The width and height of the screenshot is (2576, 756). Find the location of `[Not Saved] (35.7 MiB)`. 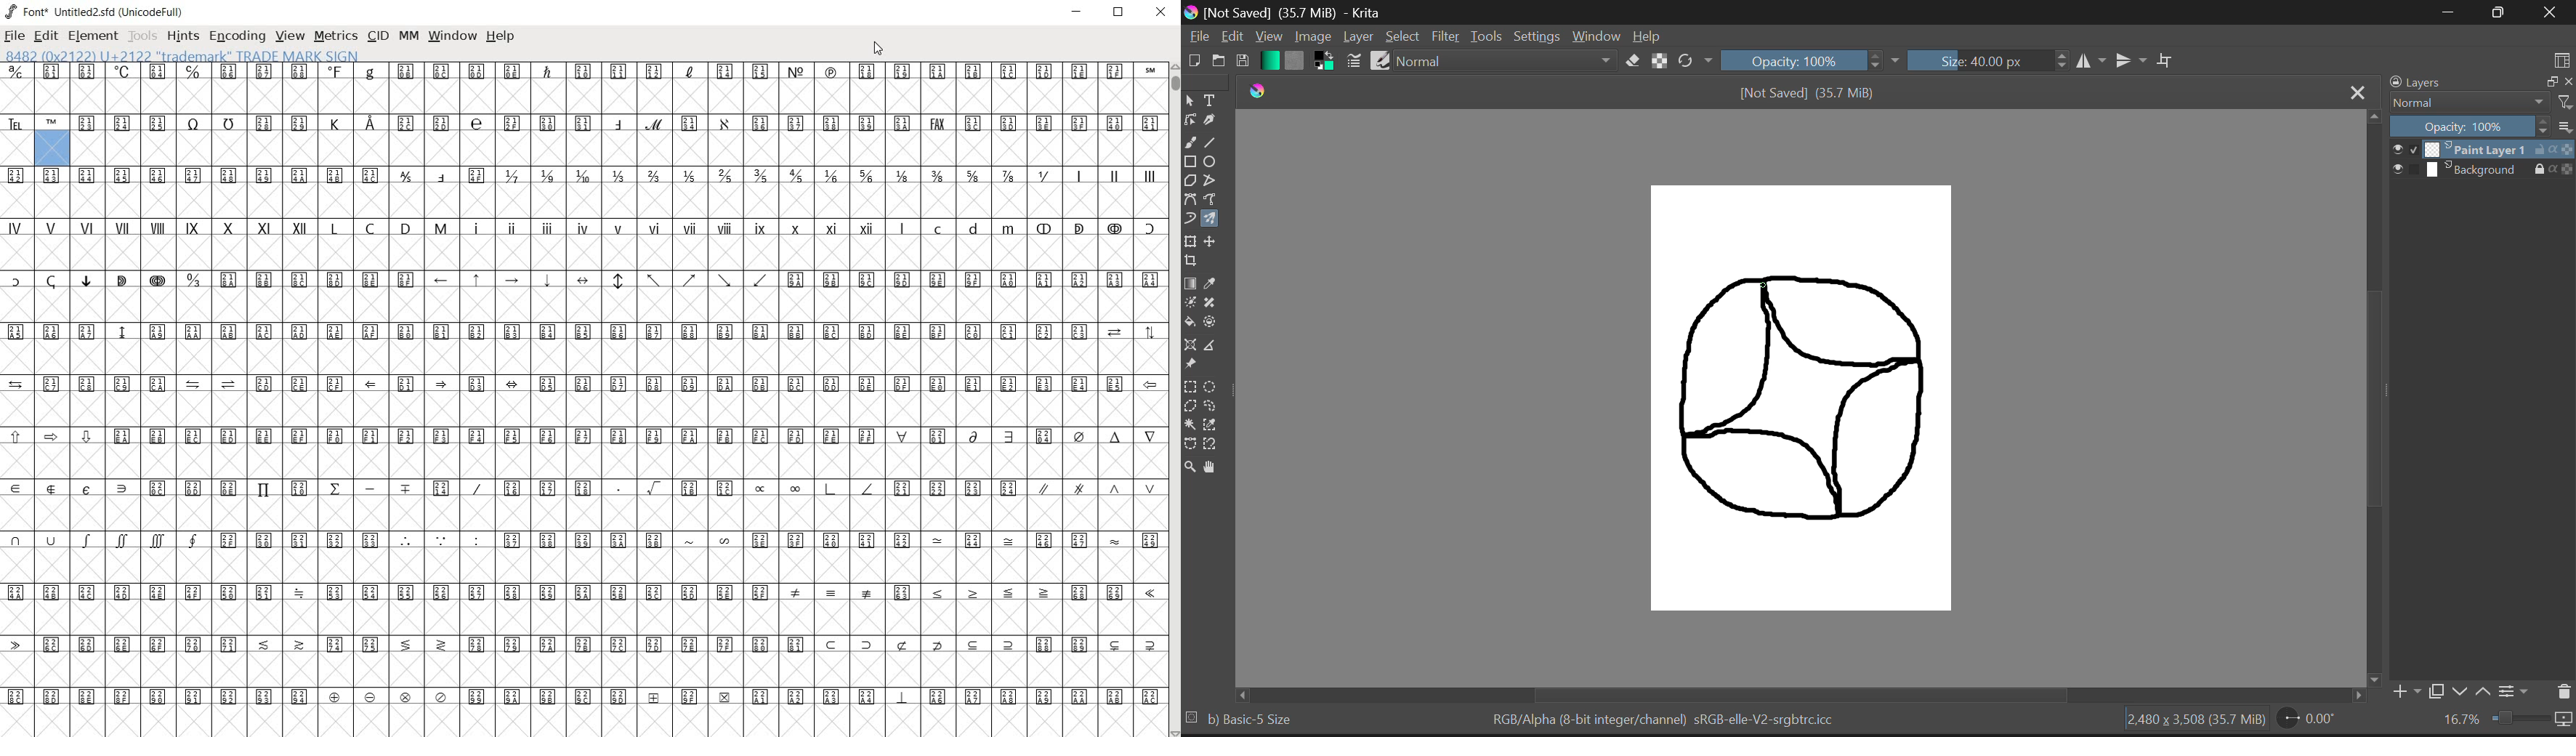

[Not Saved] (35.7 MiB) is located at coordinates (1814, 94).